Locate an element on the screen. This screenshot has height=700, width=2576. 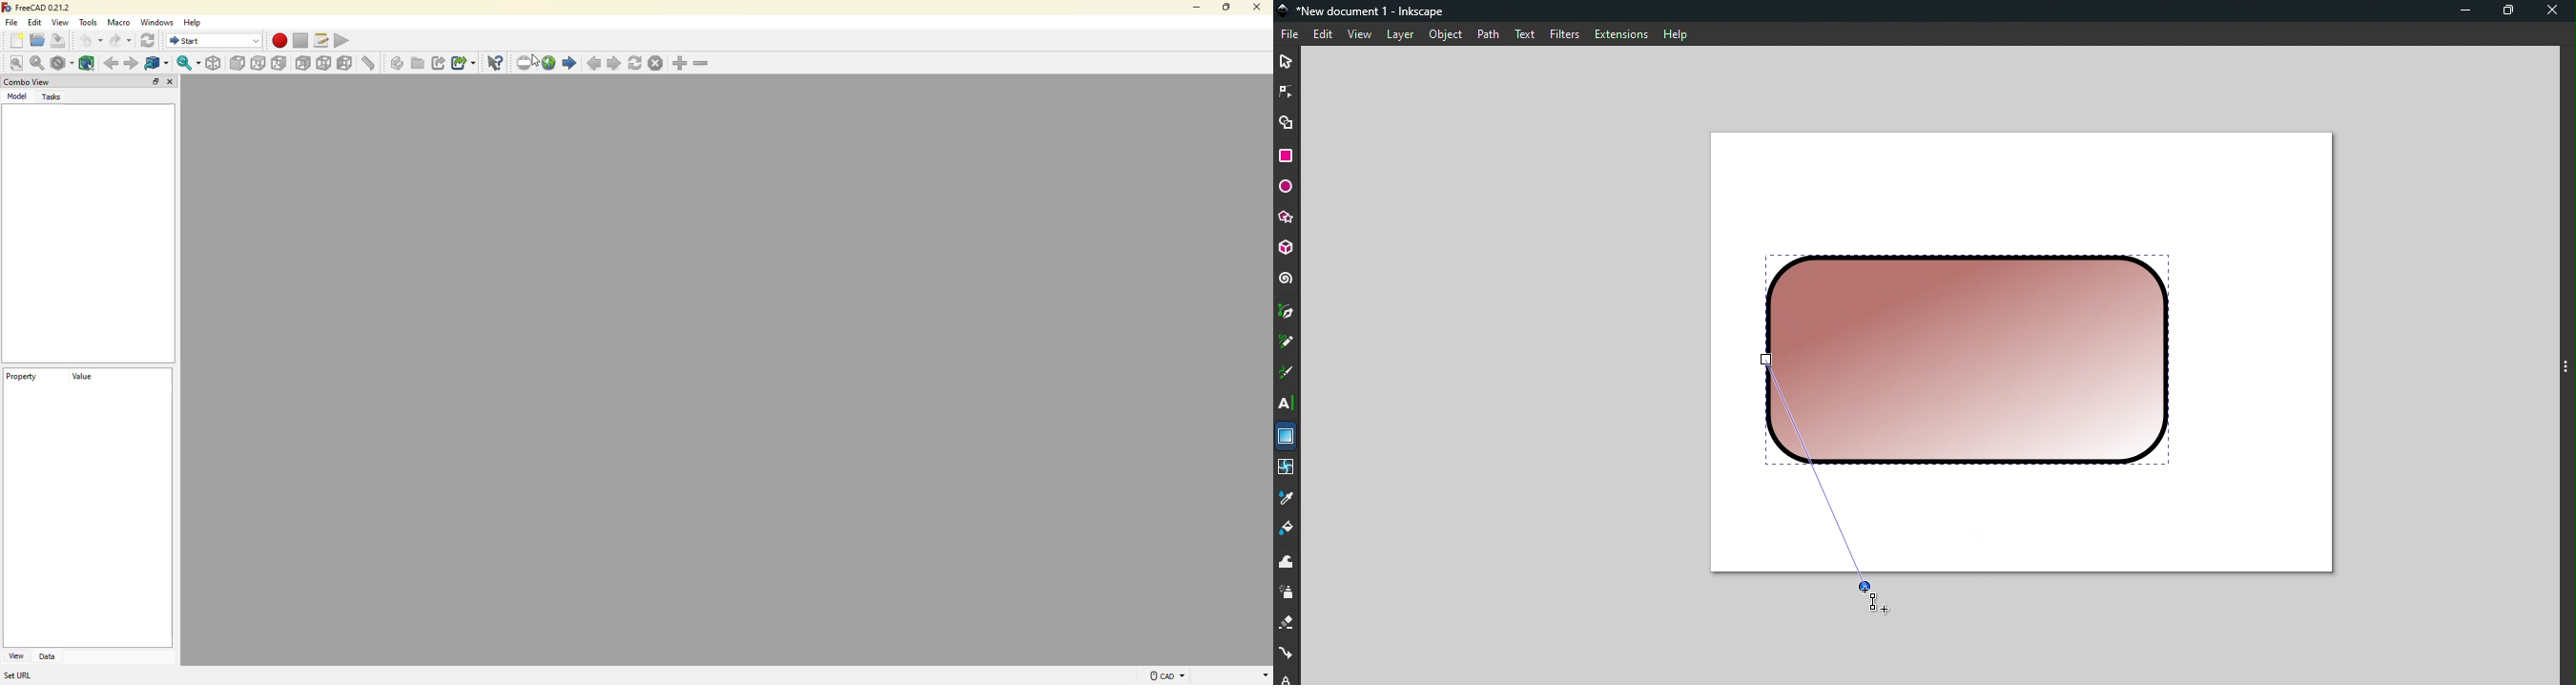
Mesh tool is located at coordinates (1287, 469).